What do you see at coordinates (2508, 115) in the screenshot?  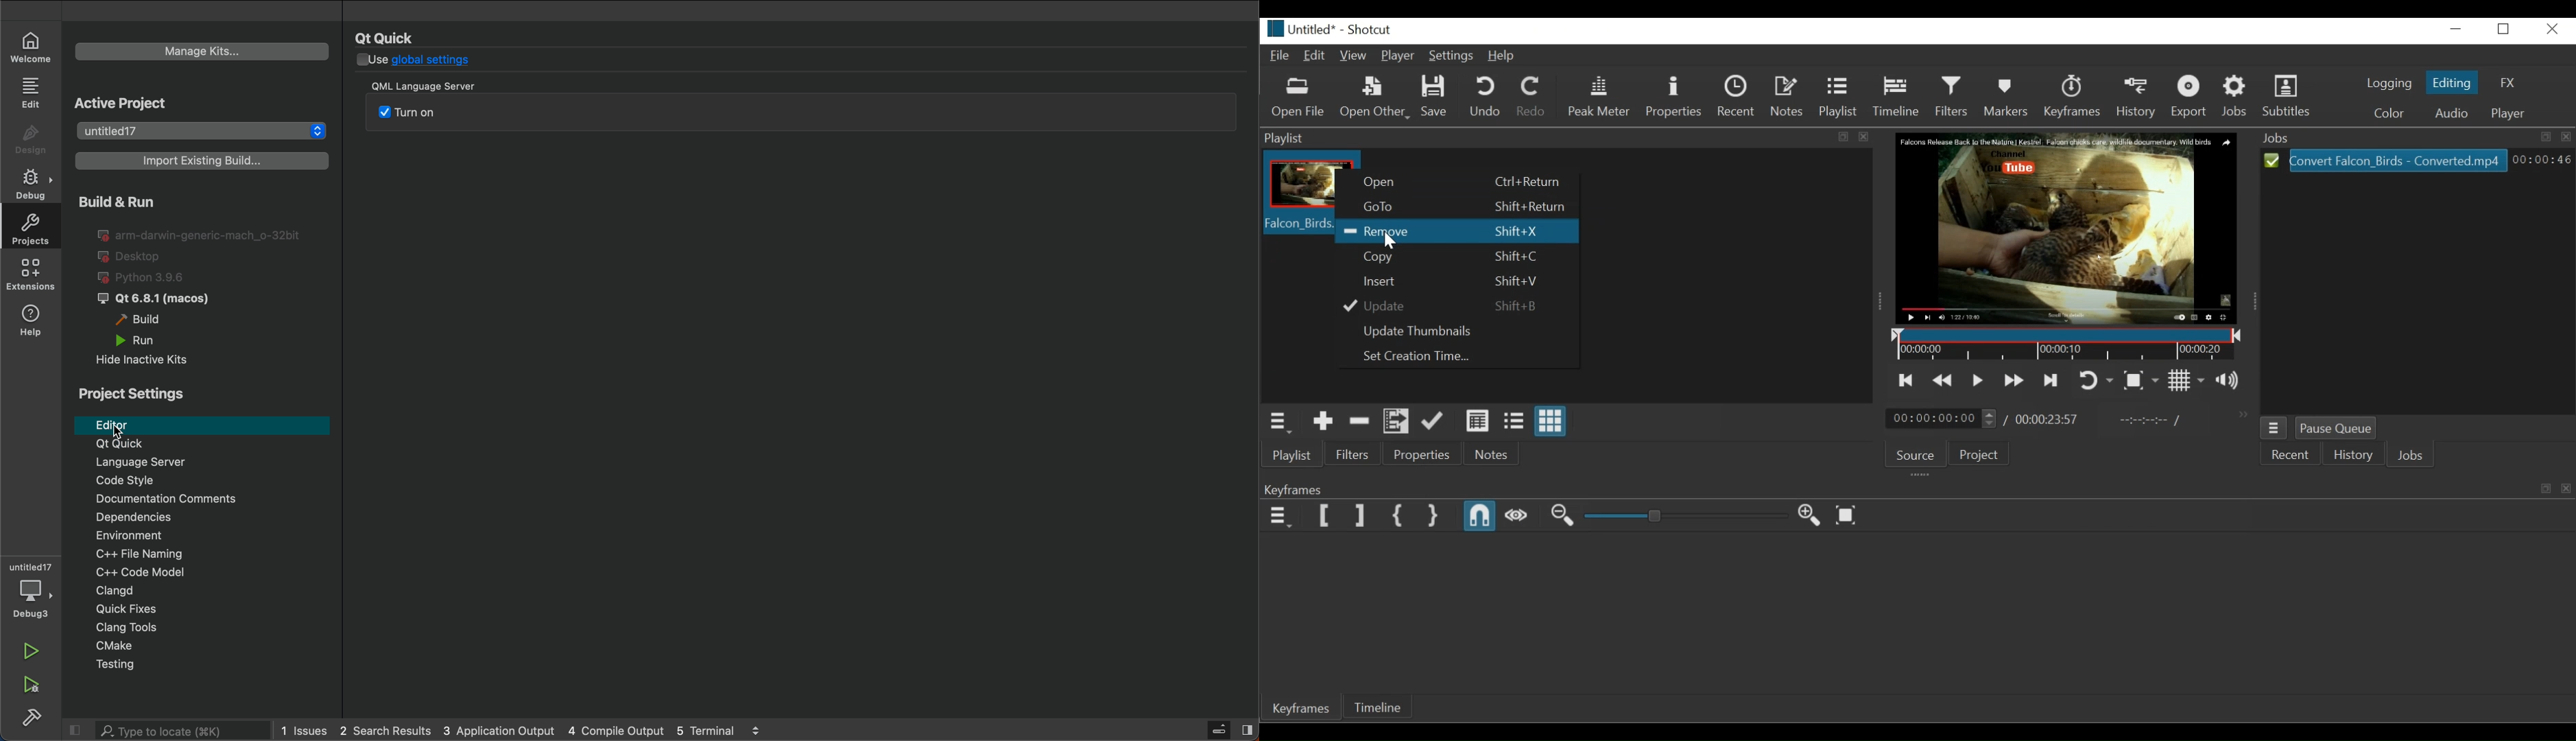 I see `Player` at bounding box center [2508, 115].